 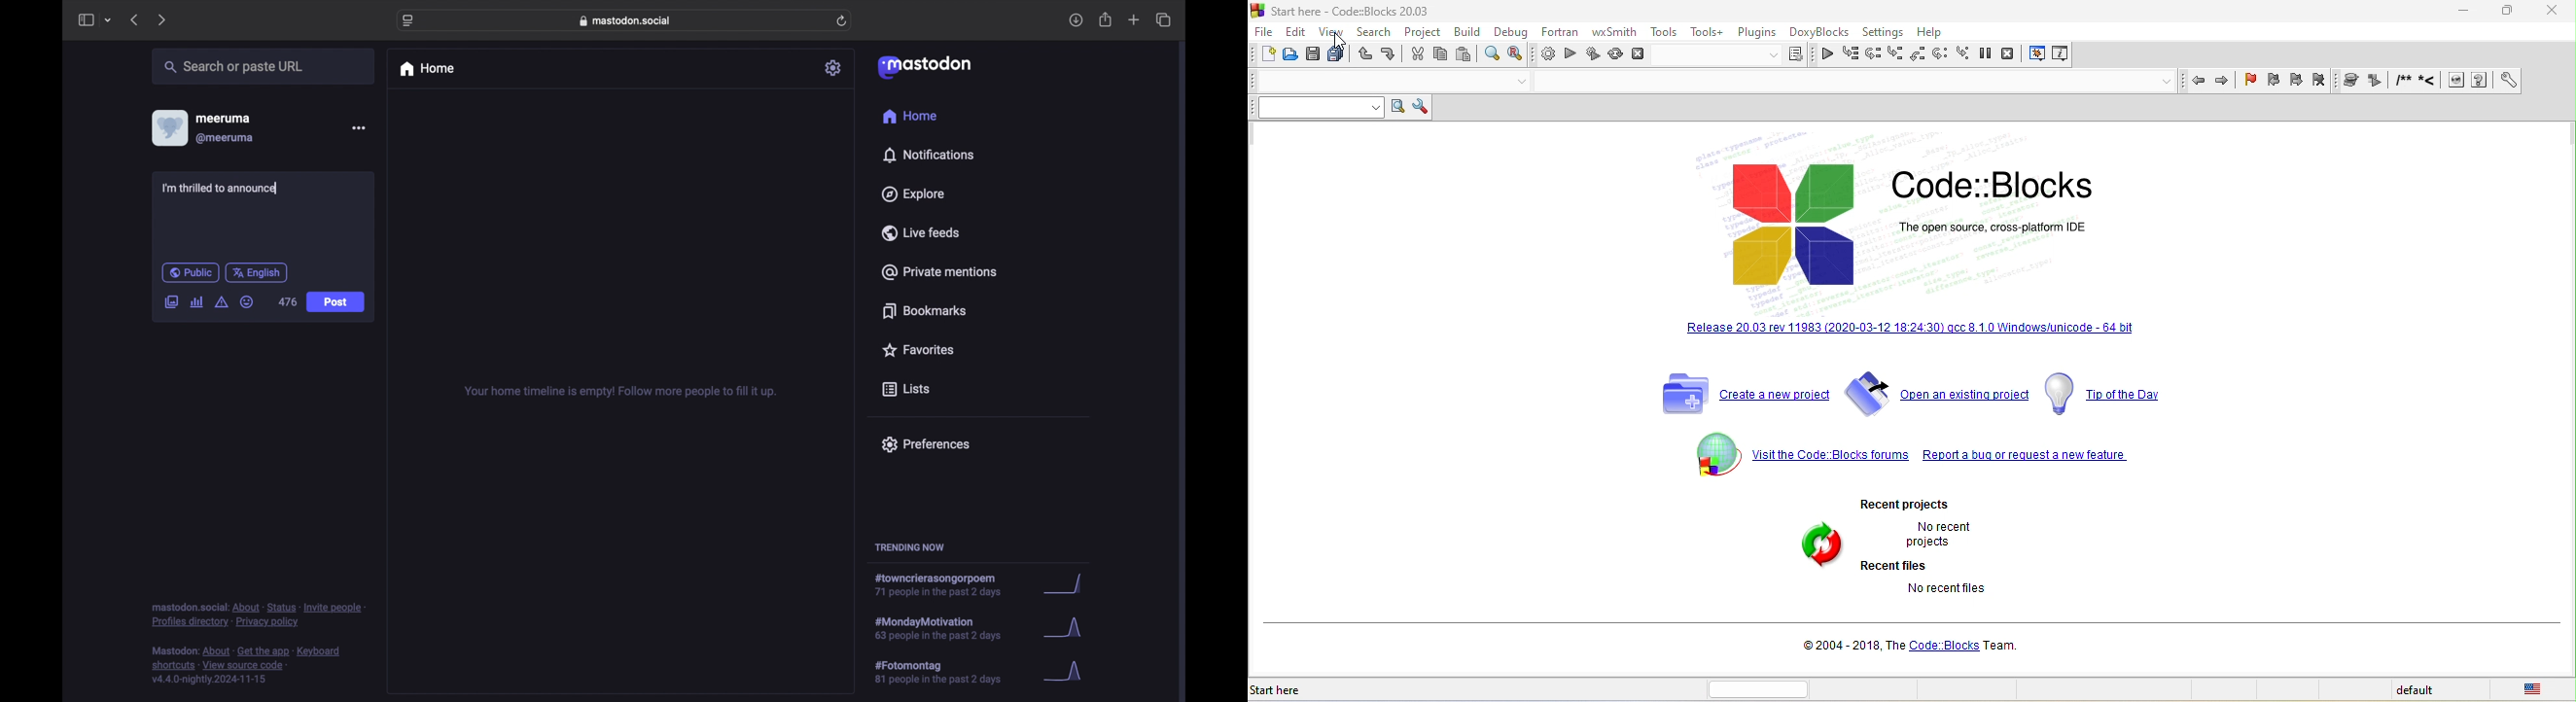 What do you see at coordinates (1290, 55) in the screenshot?
I see `open` at bounding box center [1290, 55].